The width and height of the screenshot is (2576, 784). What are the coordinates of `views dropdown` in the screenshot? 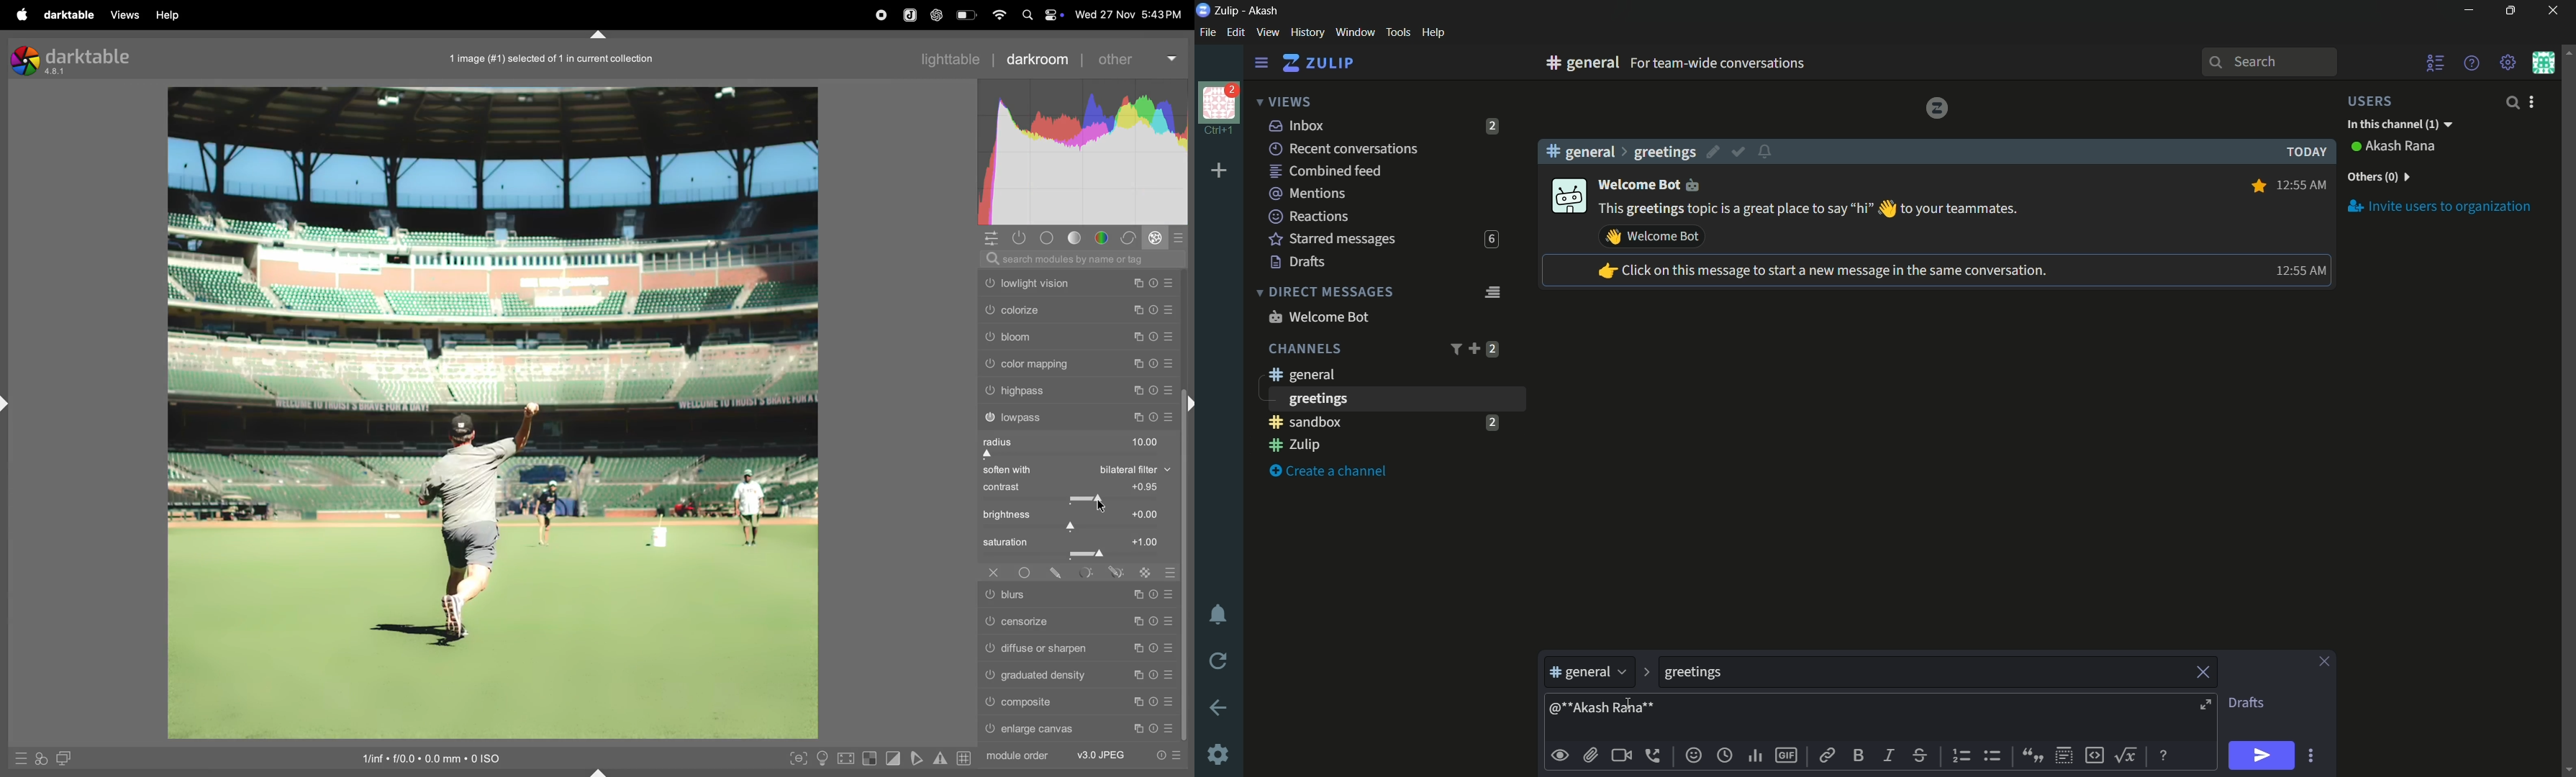 It's located at (1284, 103).